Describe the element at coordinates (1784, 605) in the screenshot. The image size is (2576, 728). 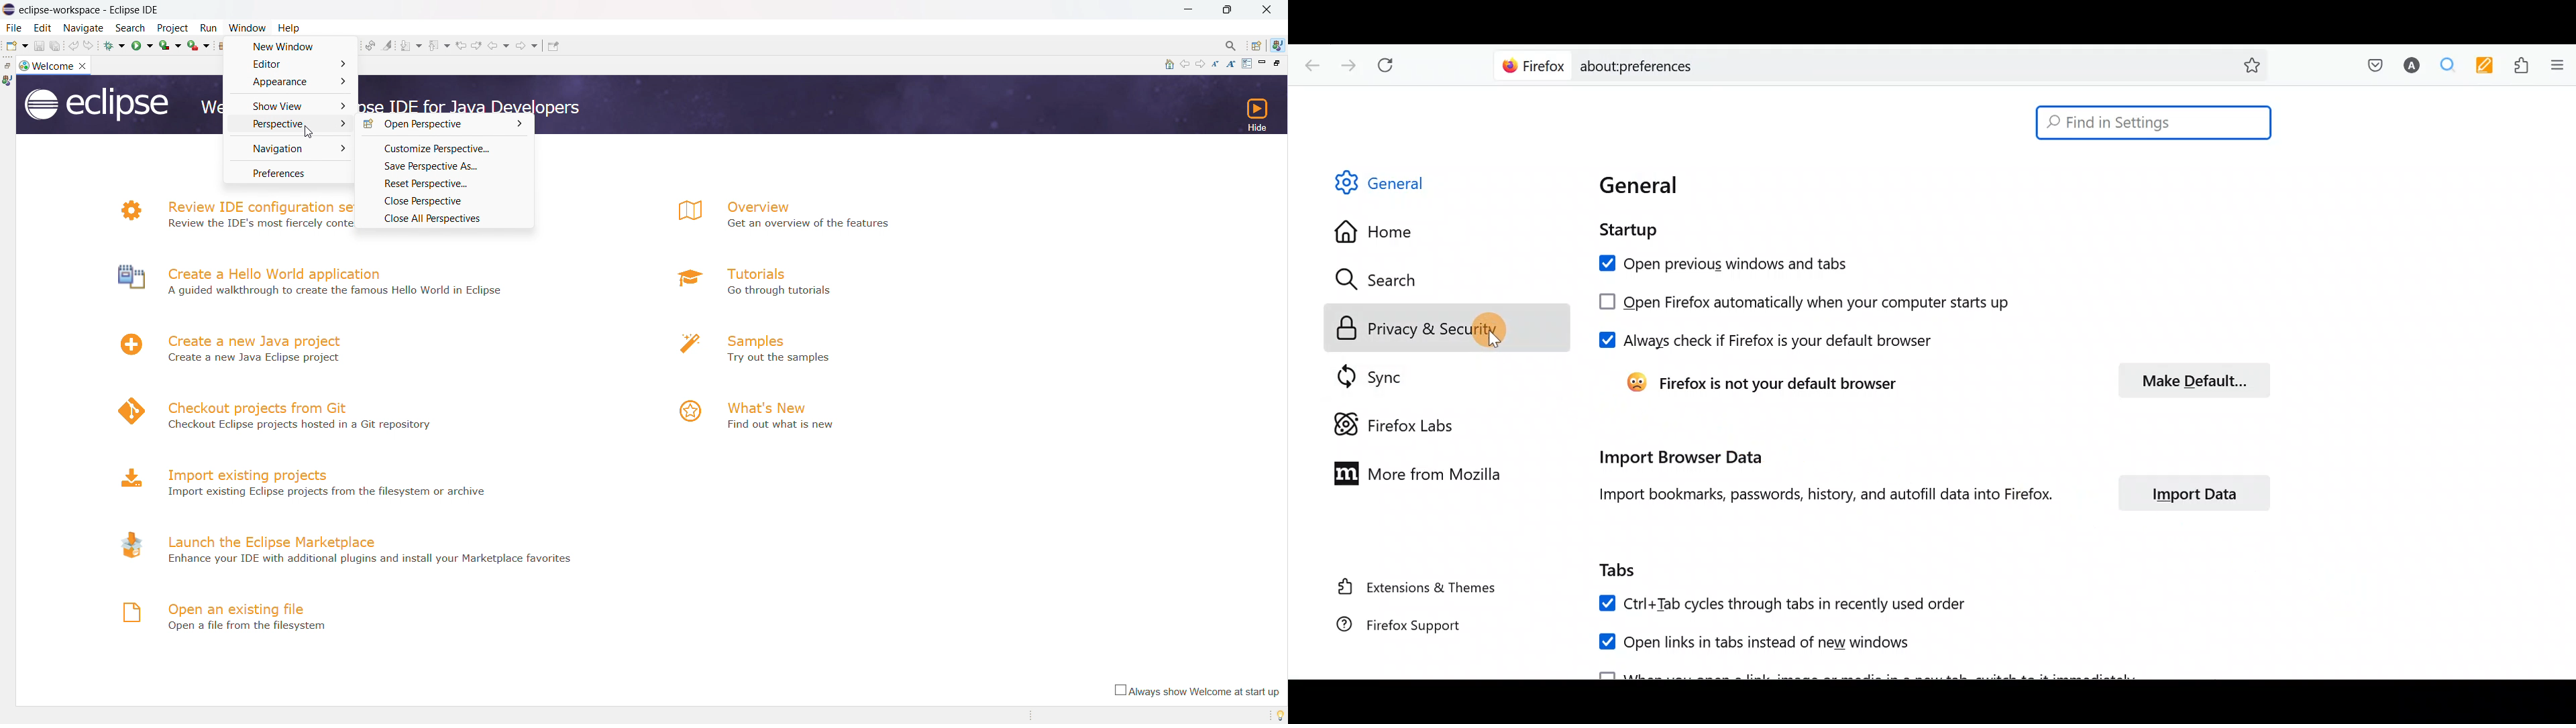
I see `Ctrl+ Tab cycles through tabs in recently used order` at that location.